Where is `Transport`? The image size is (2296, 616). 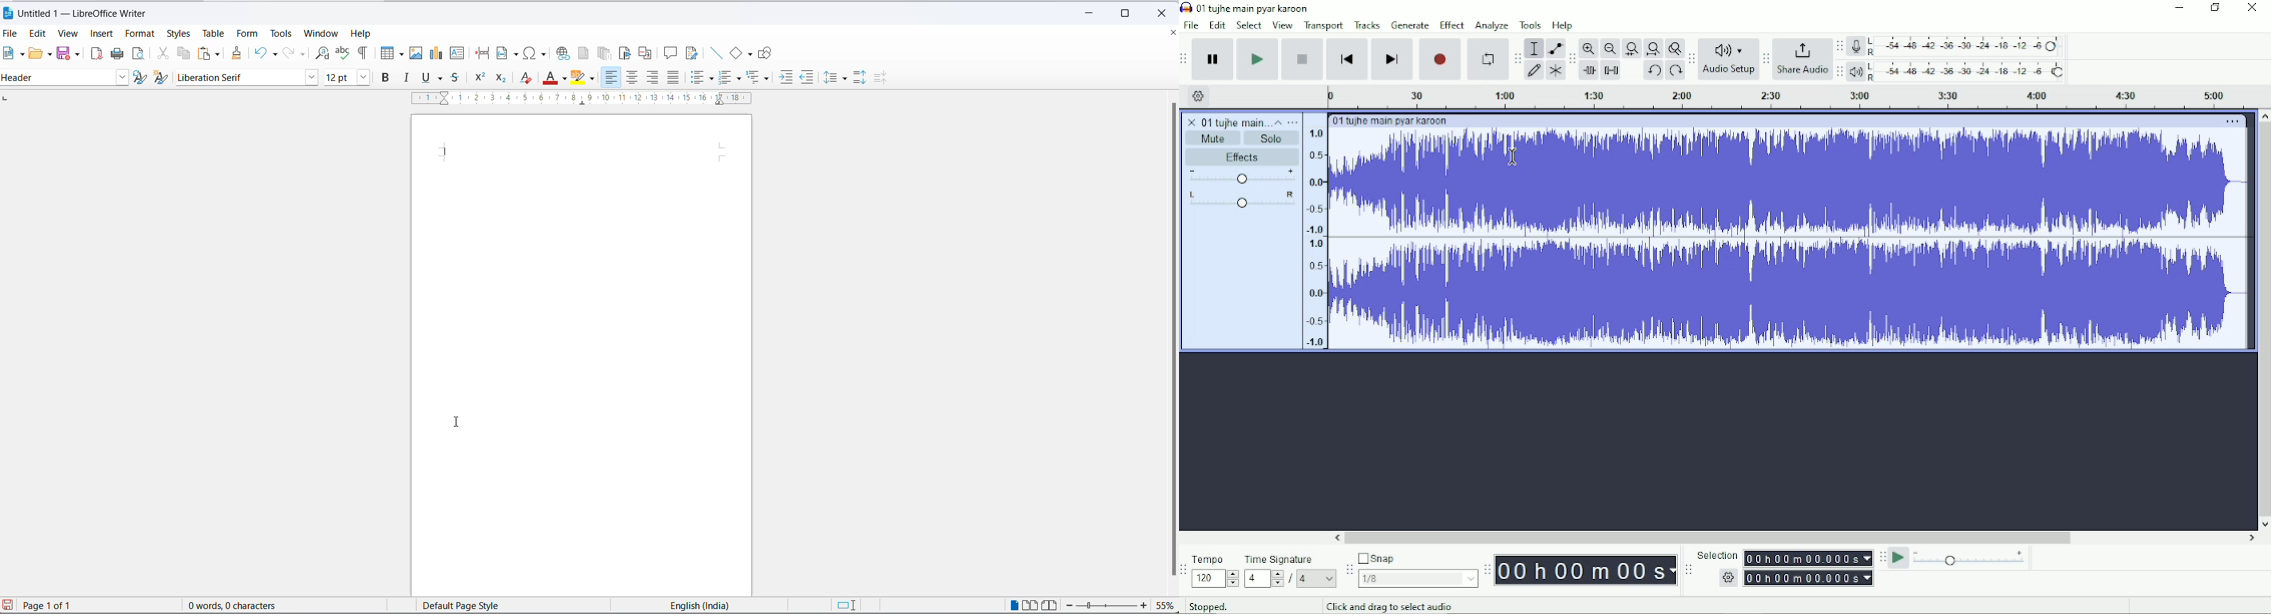
Transport is located at coordinates (1324, 26).